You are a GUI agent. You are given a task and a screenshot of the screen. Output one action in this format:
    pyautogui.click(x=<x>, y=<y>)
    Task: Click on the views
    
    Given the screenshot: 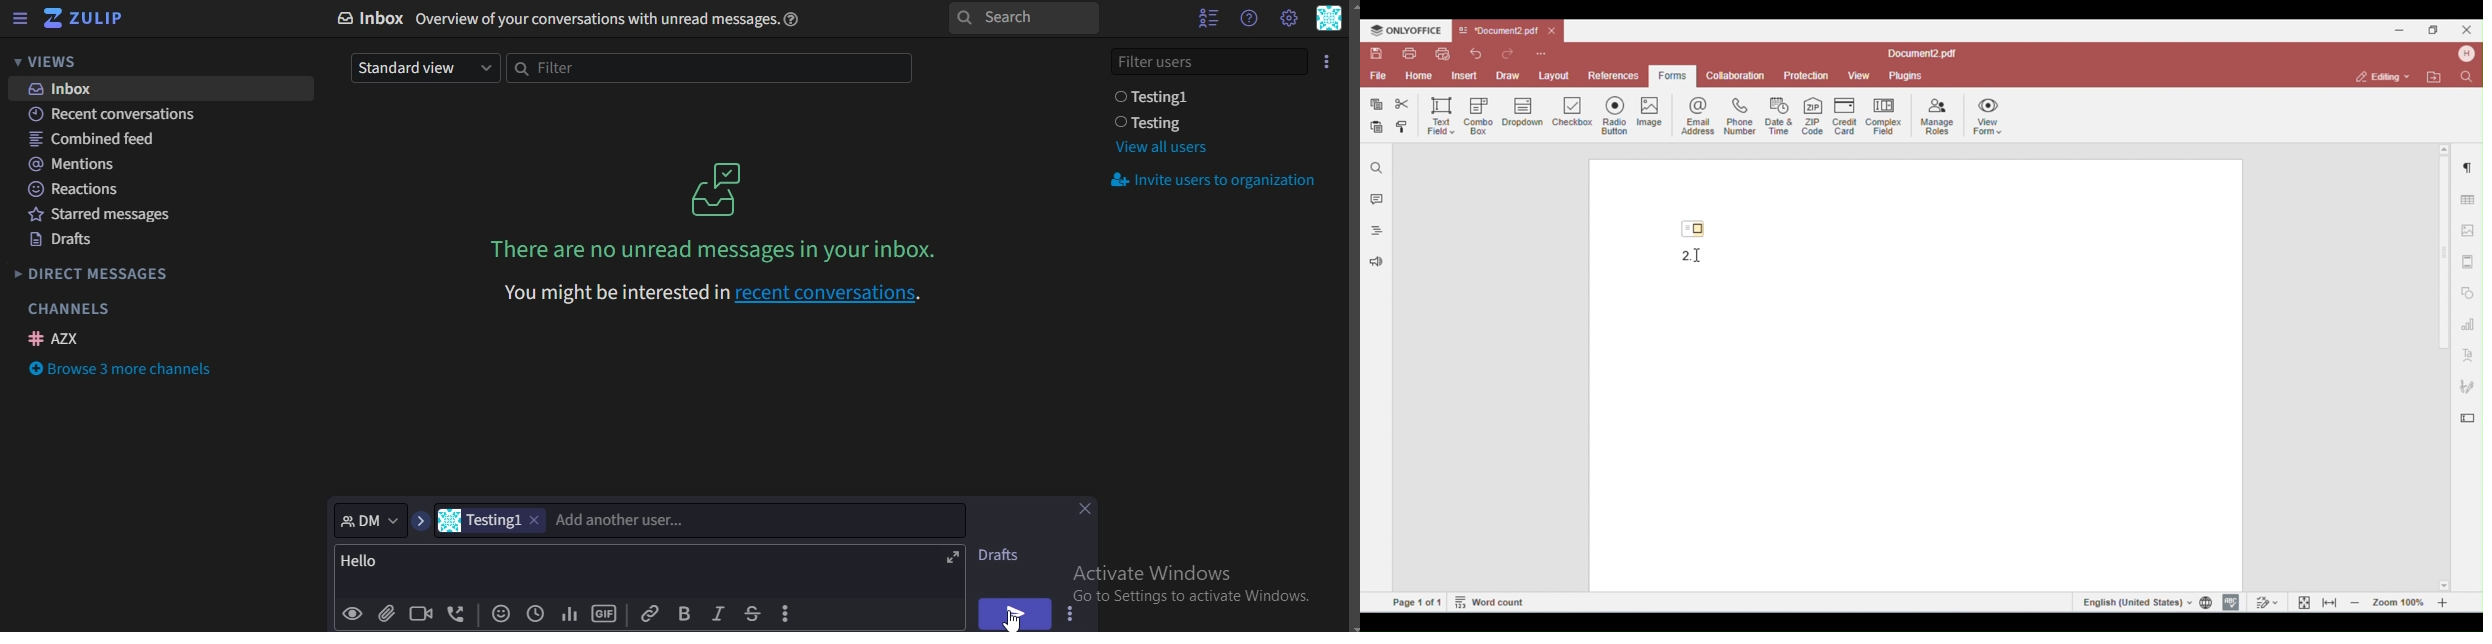 What is the action you would take?
    pyautogui.click(x=55, y=62)
    